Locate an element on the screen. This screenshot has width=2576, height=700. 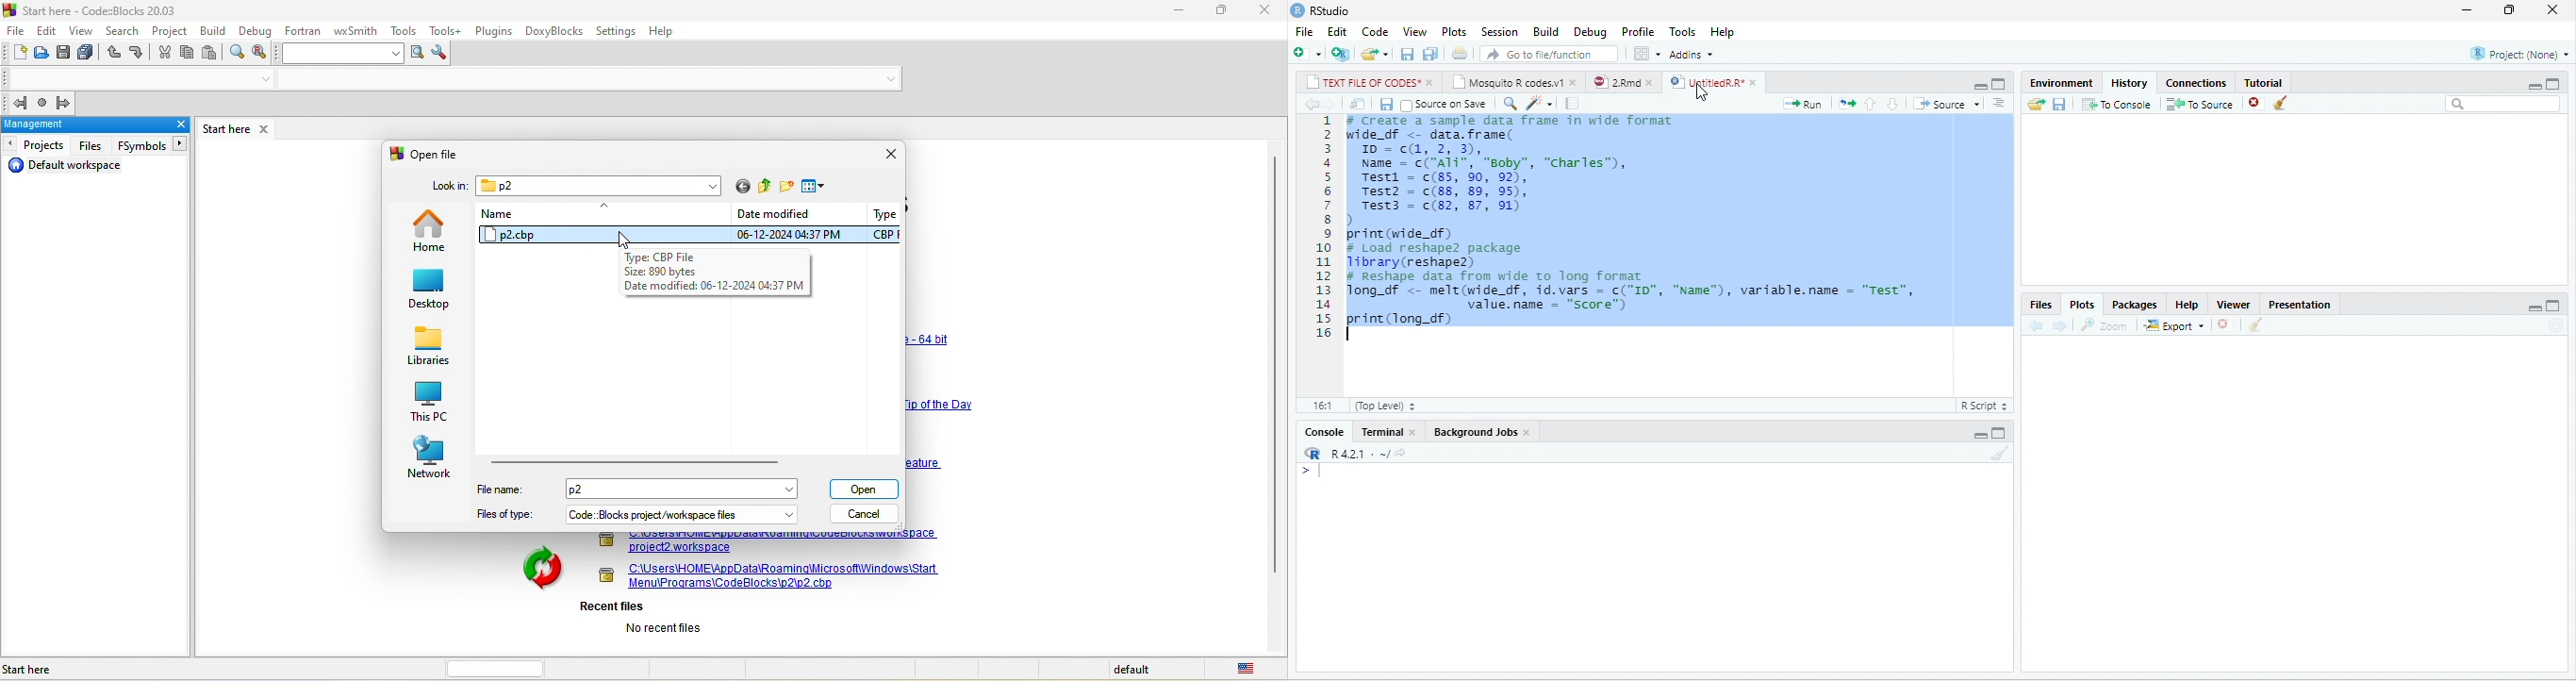
horizontal scroll bar is located at coordinates (635, 463).